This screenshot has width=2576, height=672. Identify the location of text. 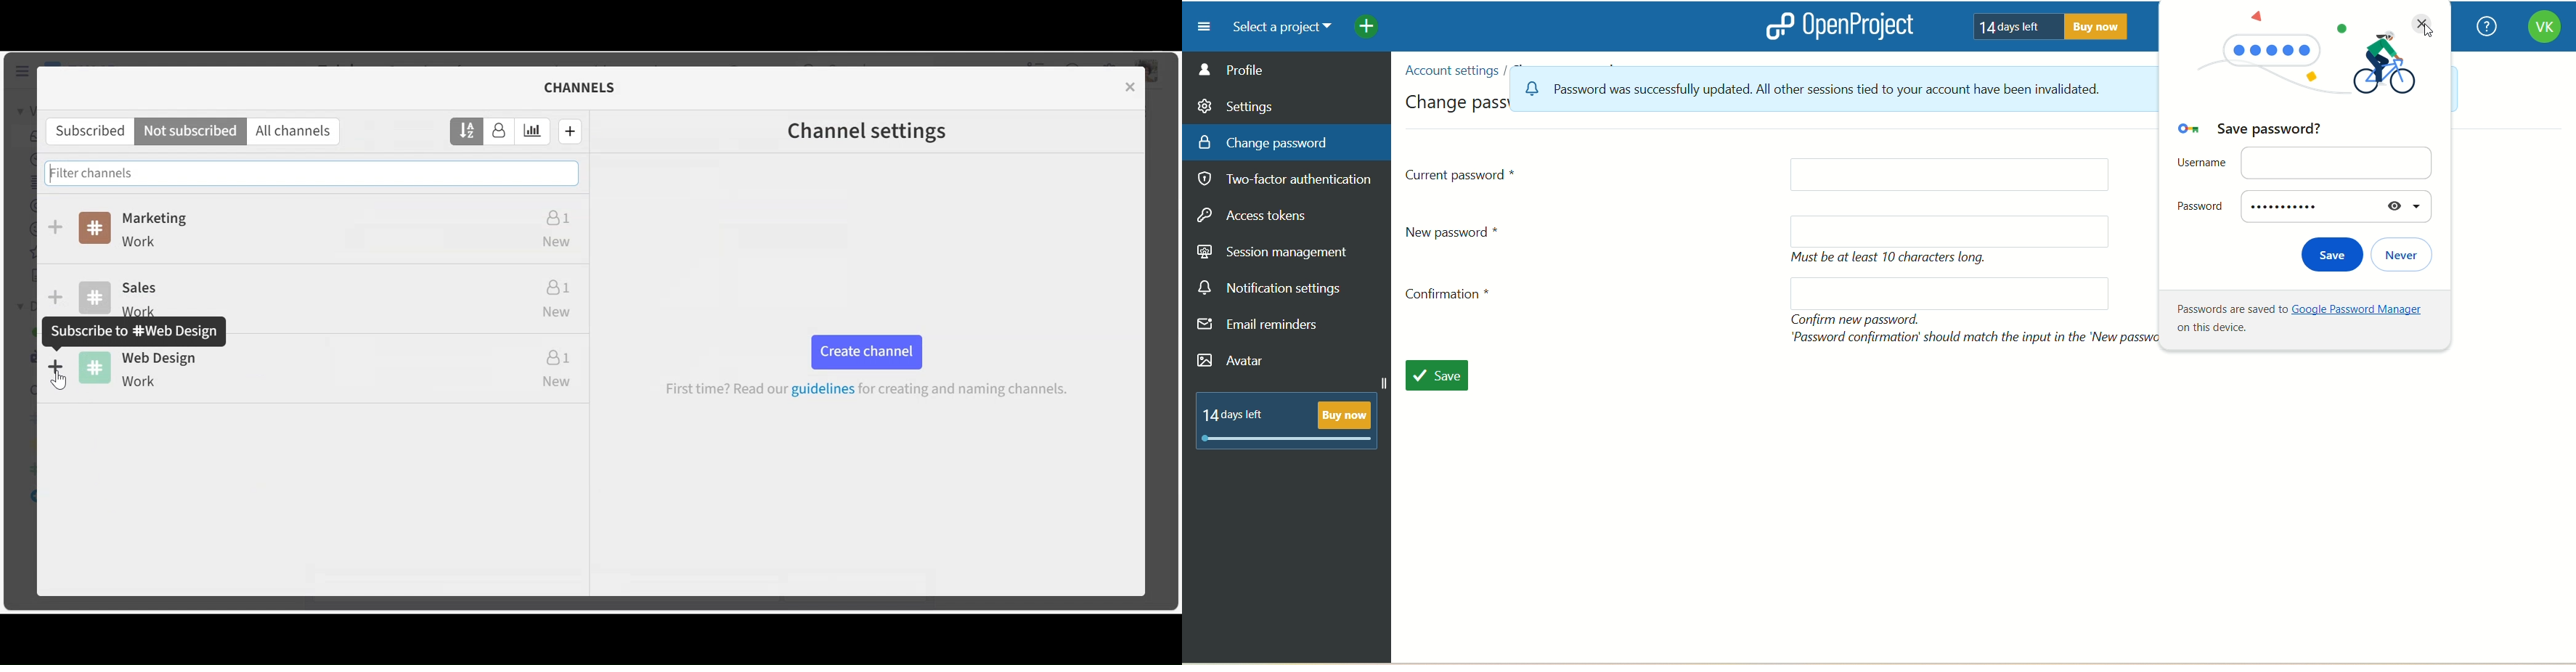
(1894, 258).